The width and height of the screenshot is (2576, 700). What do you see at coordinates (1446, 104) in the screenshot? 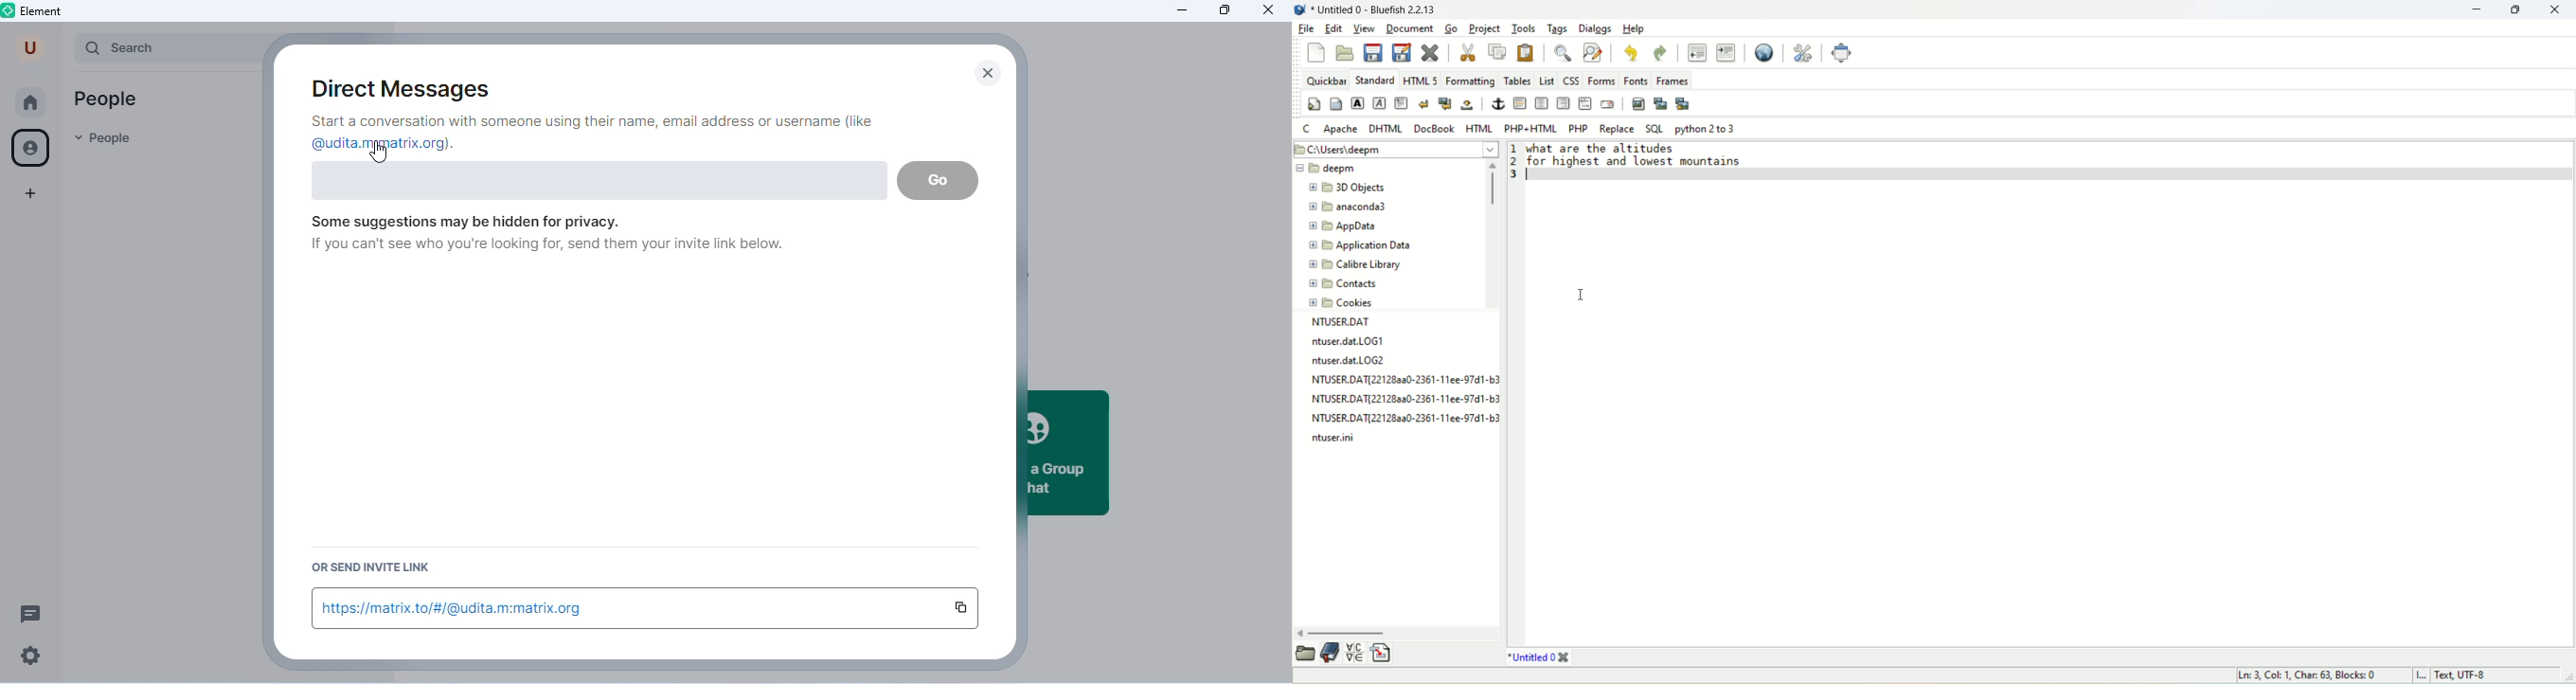
I see `break and clear` at bounding box center [1446, 104].